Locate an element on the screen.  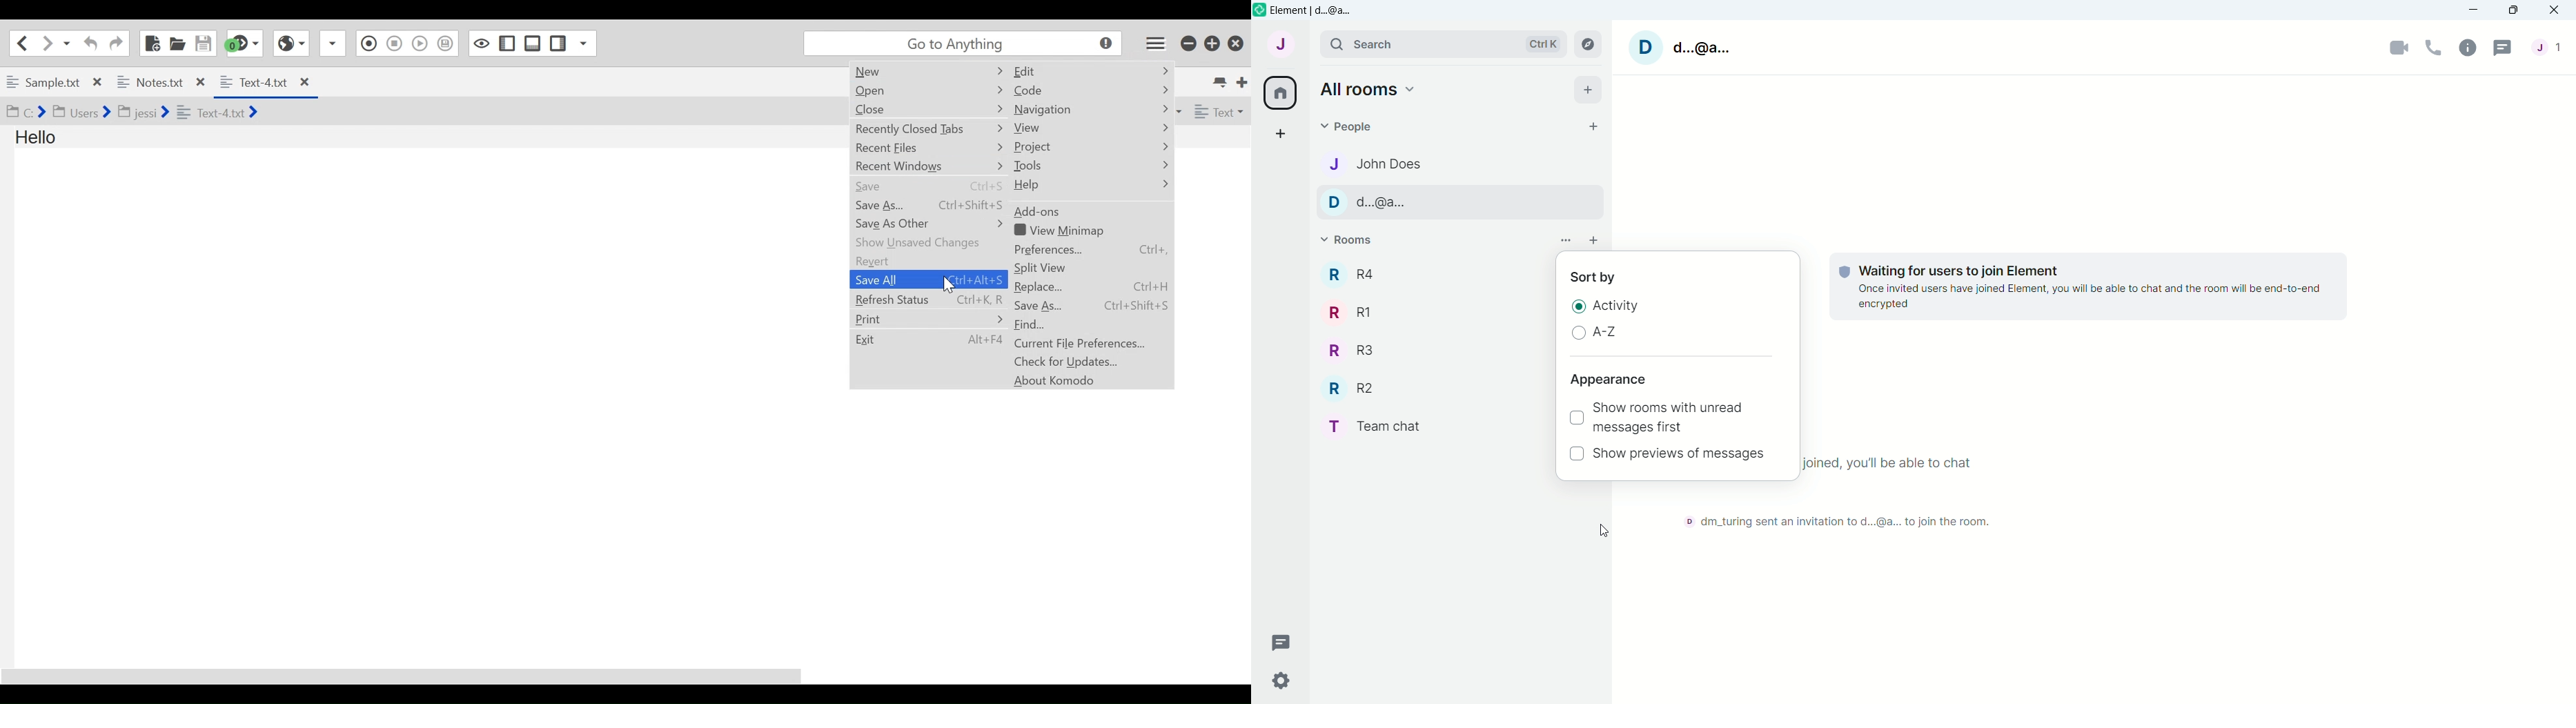
Rooms is located at coordinates (1355, 242).